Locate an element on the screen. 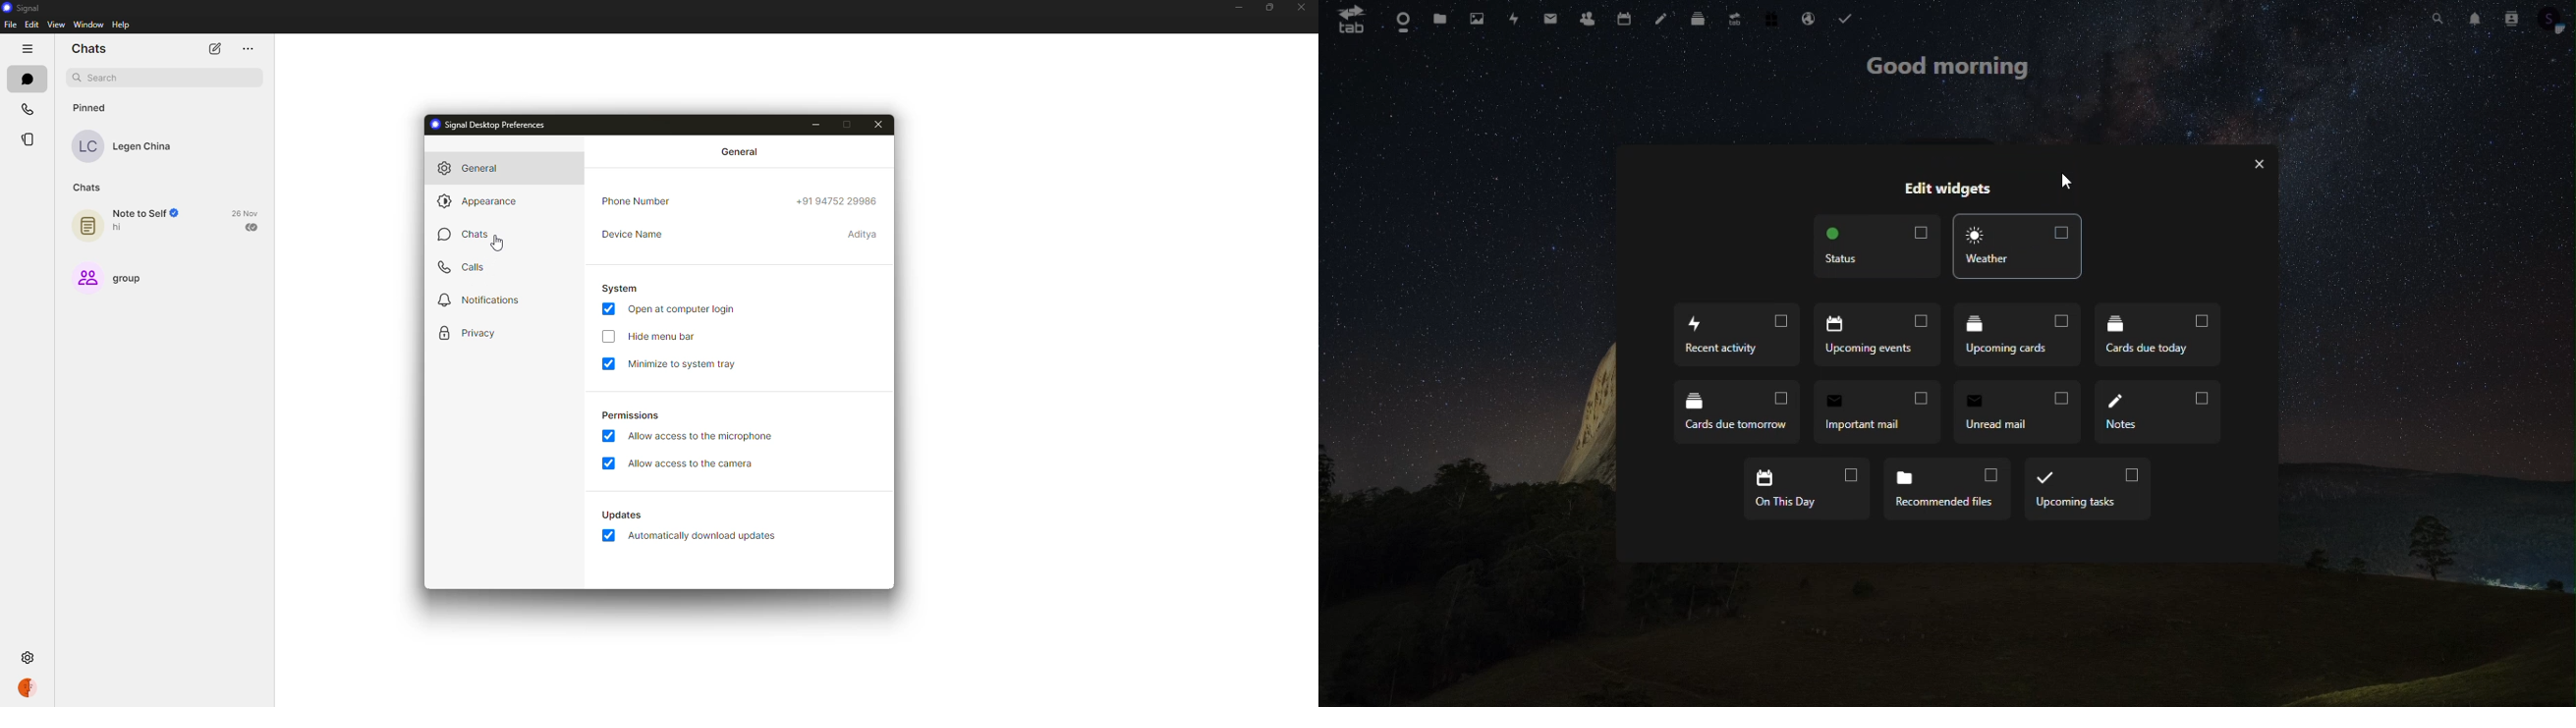  help is located at coordinates (121, 25).